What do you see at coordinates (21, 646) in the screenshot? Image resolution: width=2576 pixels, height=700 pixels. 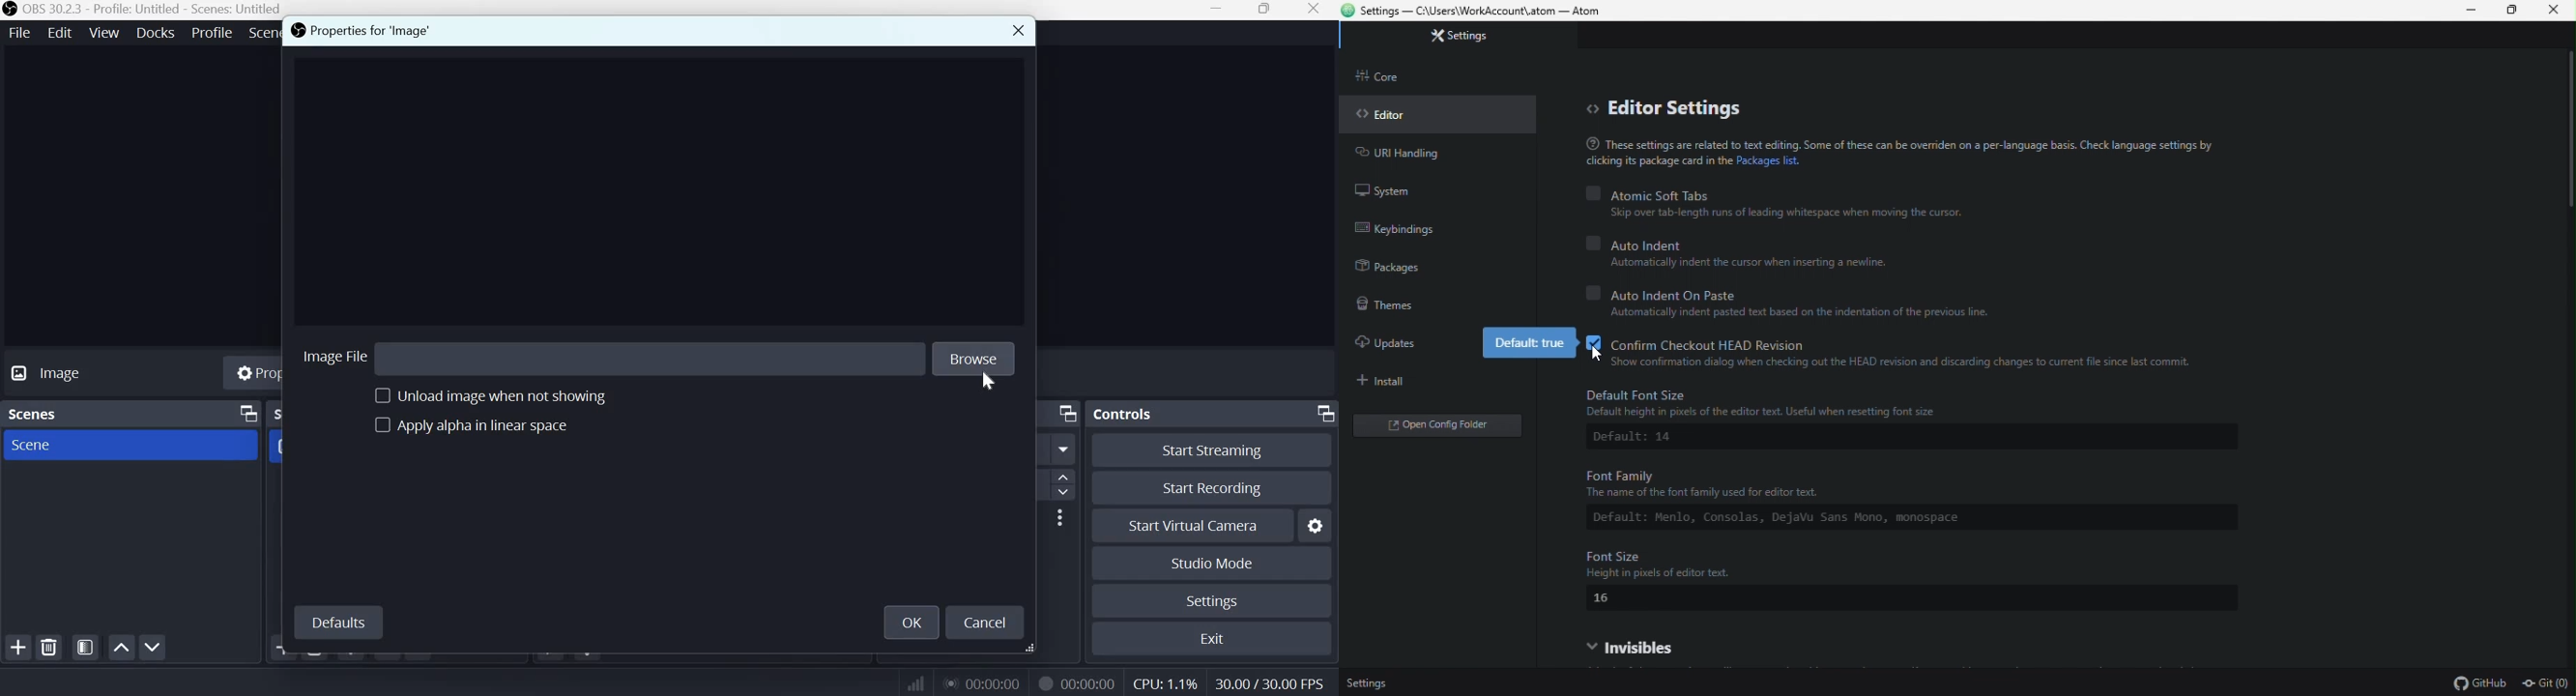 I see `Add scene` at bounding box center [21, 646].